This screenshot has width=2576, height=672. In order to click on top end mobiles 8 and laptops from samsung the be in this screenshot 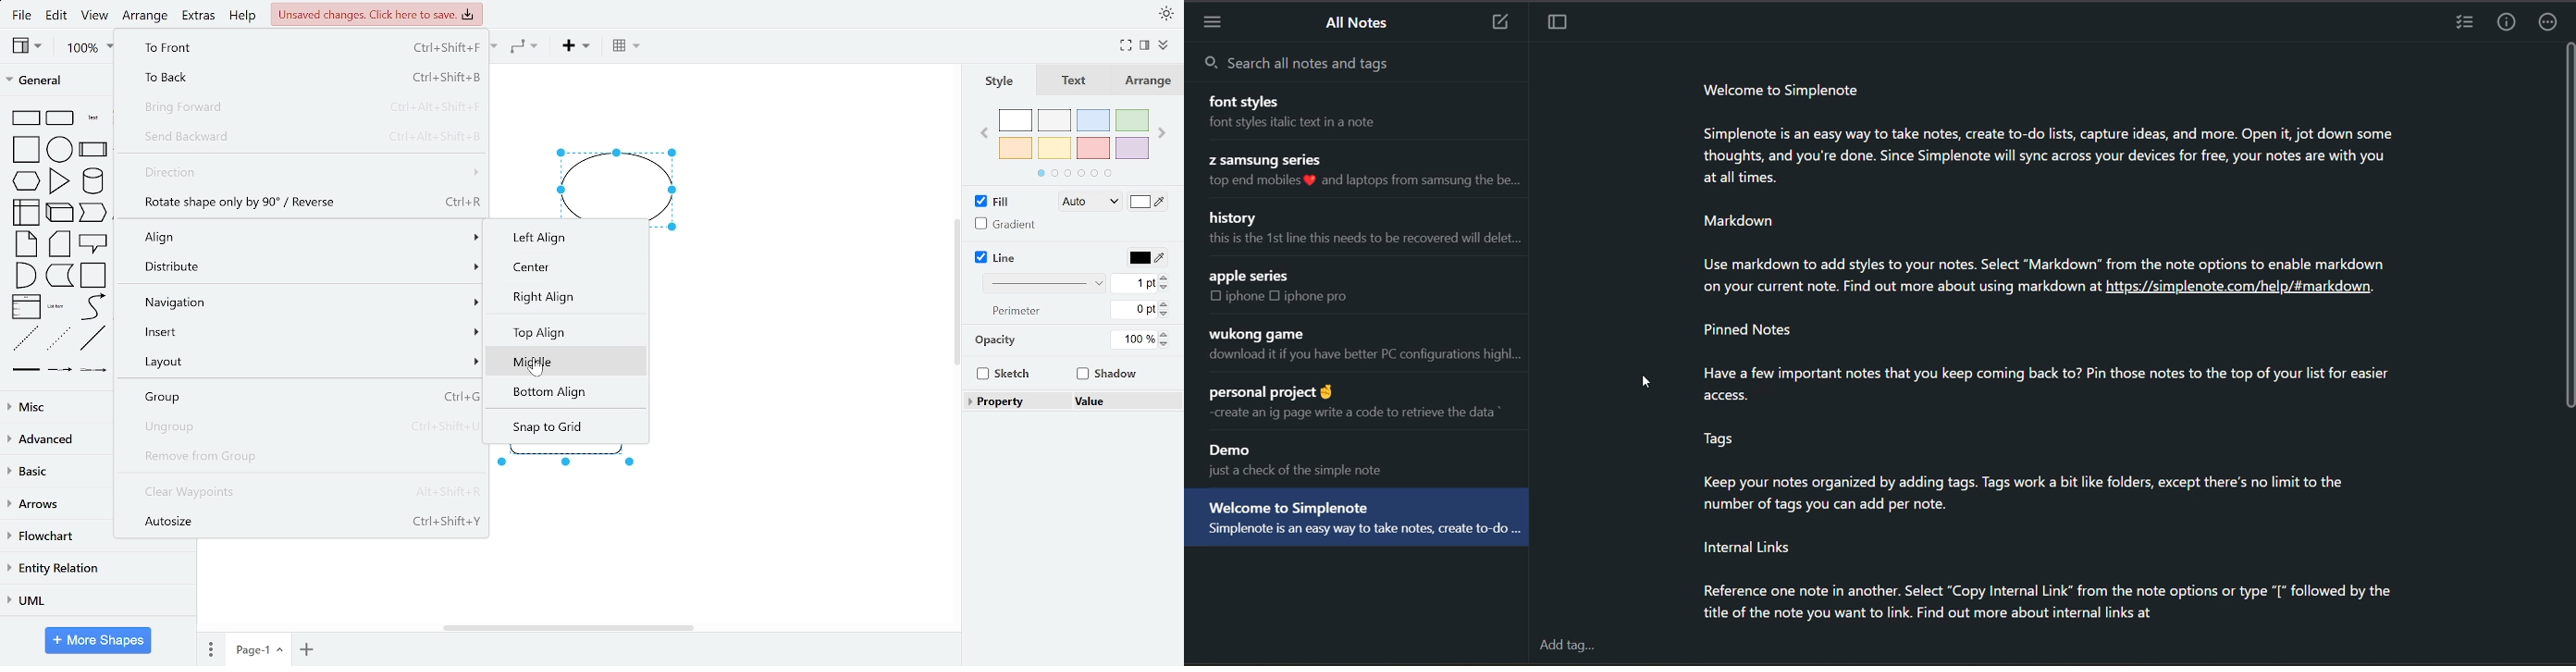, I will do `click(1364, 184)`.